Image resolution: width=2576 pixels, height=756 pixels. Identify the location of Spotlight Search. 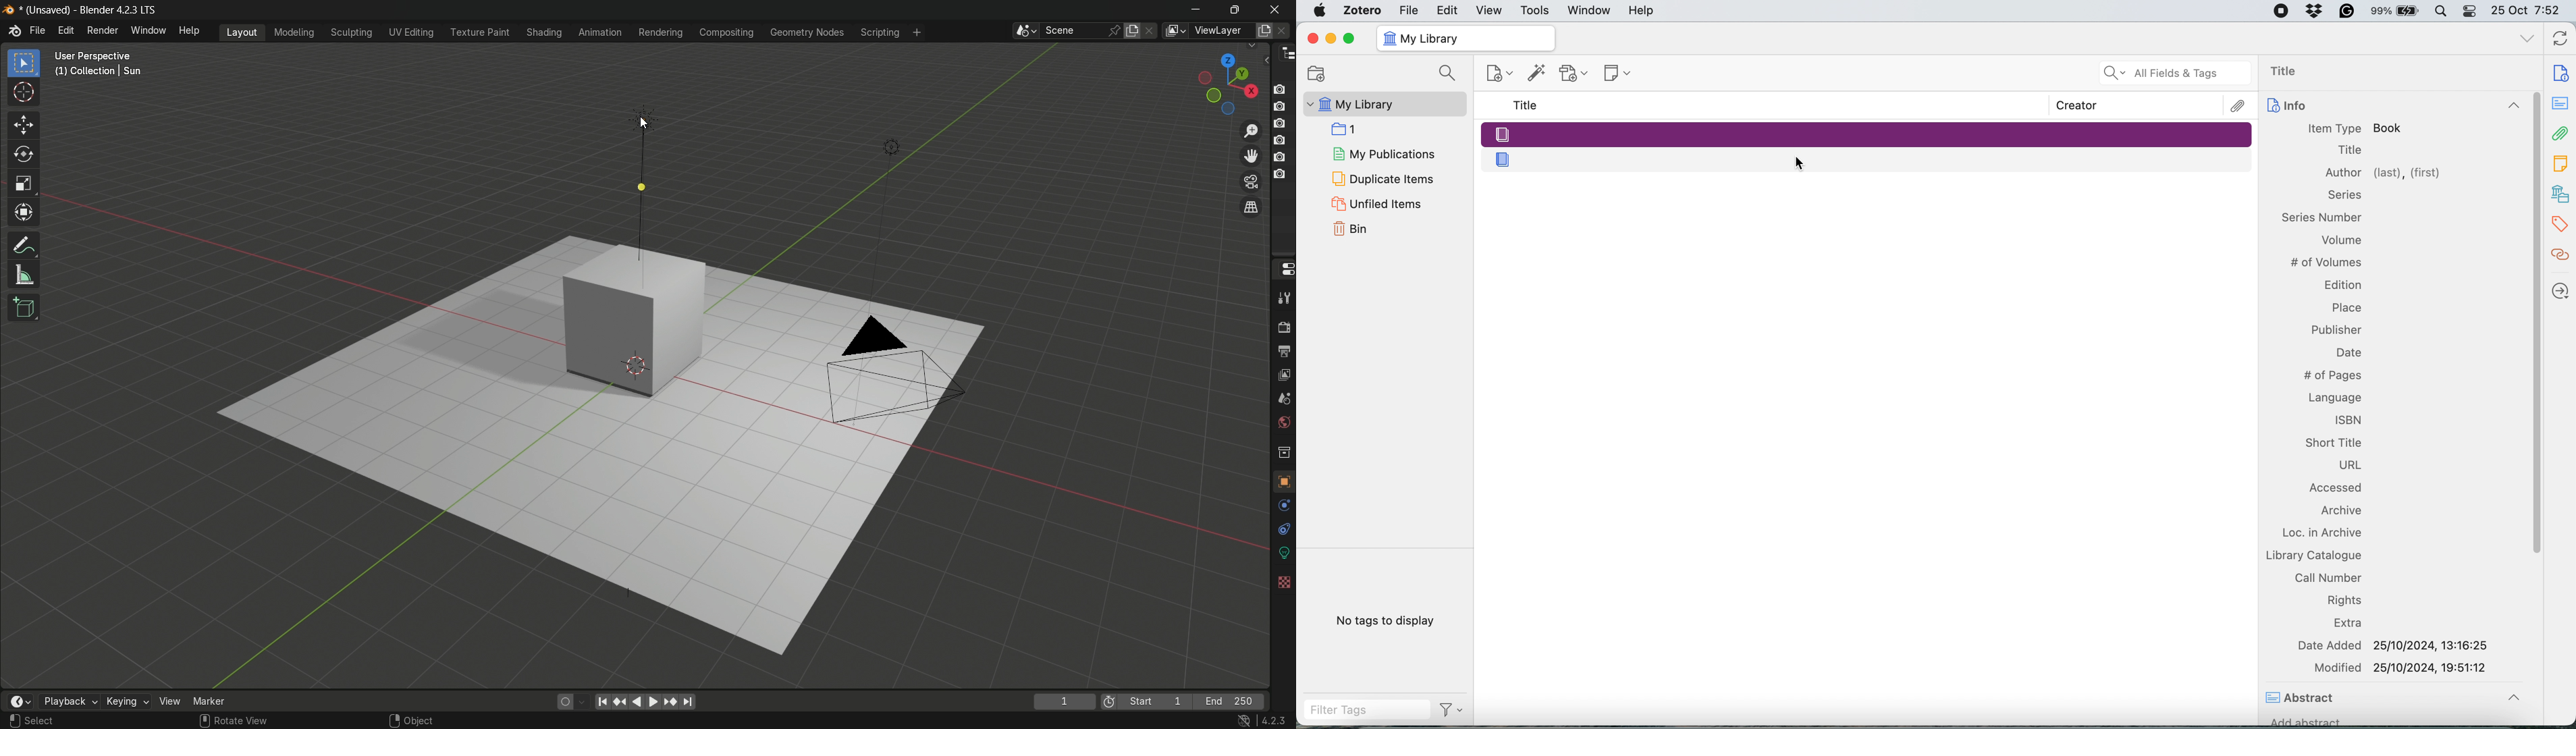
(2440, 11).